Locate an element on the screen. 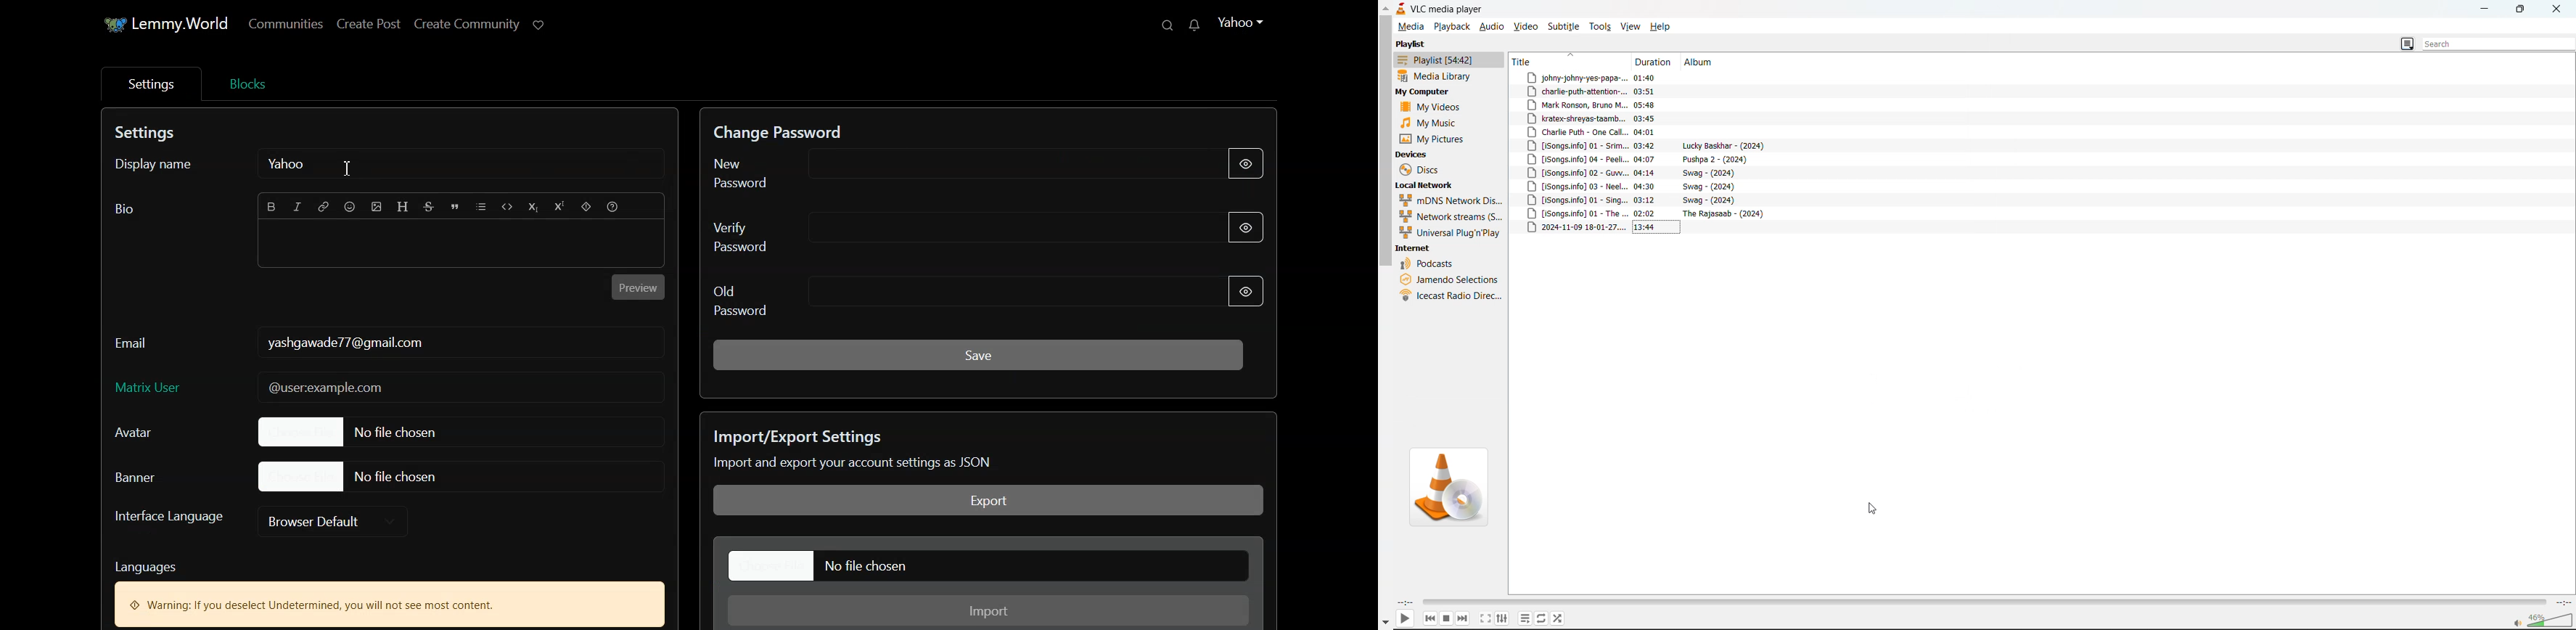 The height and width of the screenshot is (644, 2576). universal plug n play is located at coordinates (1451, 234).